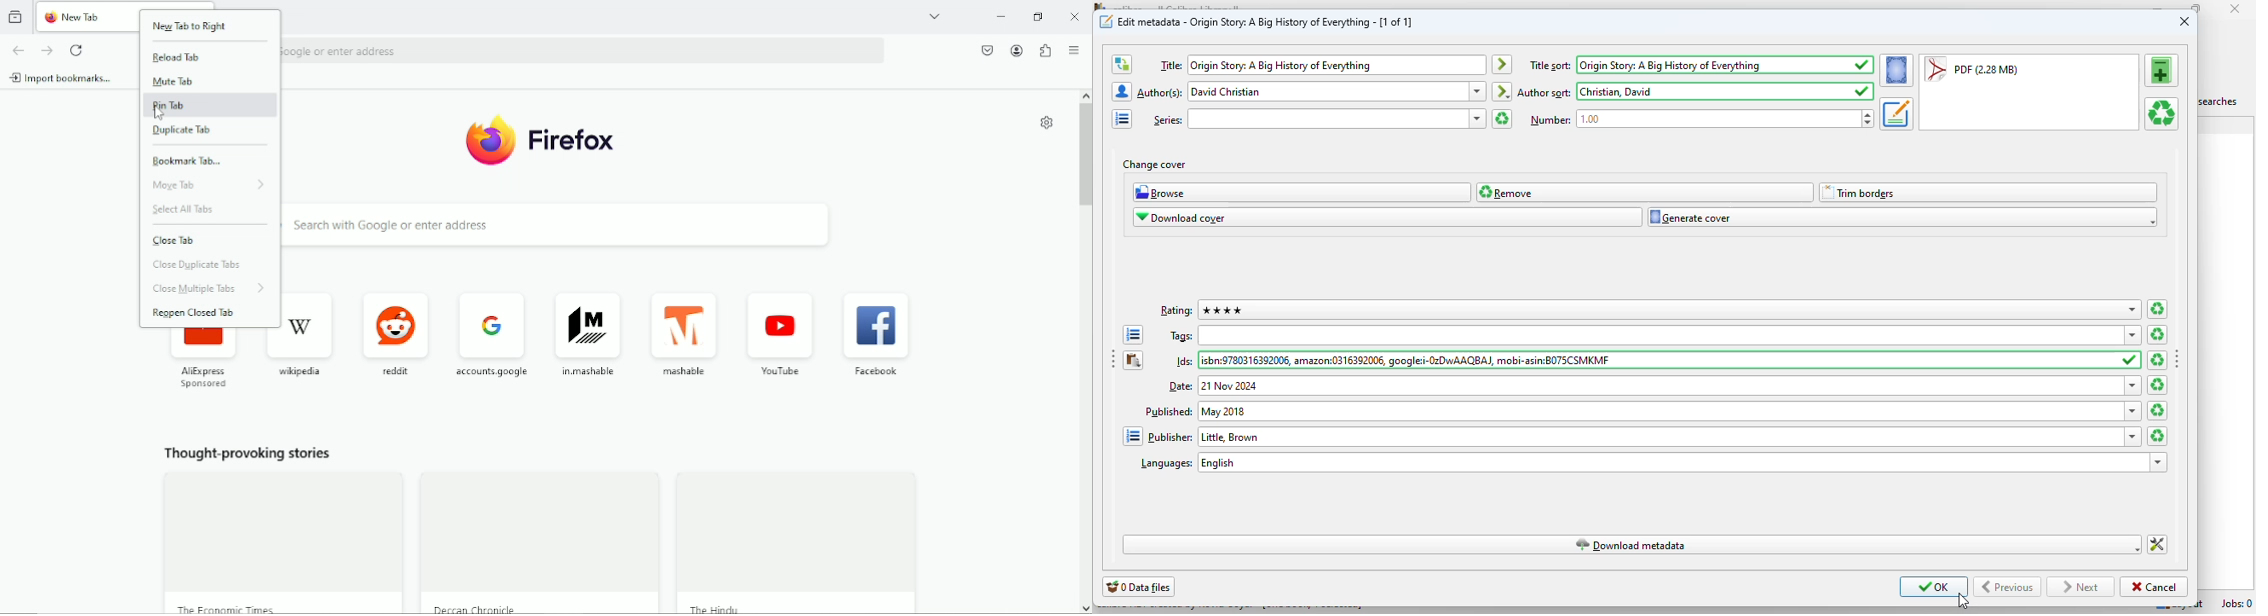 Image resolution: width=2268 pixels, height=616 pixels. Describe the element at coordinates (1185, 361) in the screenshot. I see `text` at that location.